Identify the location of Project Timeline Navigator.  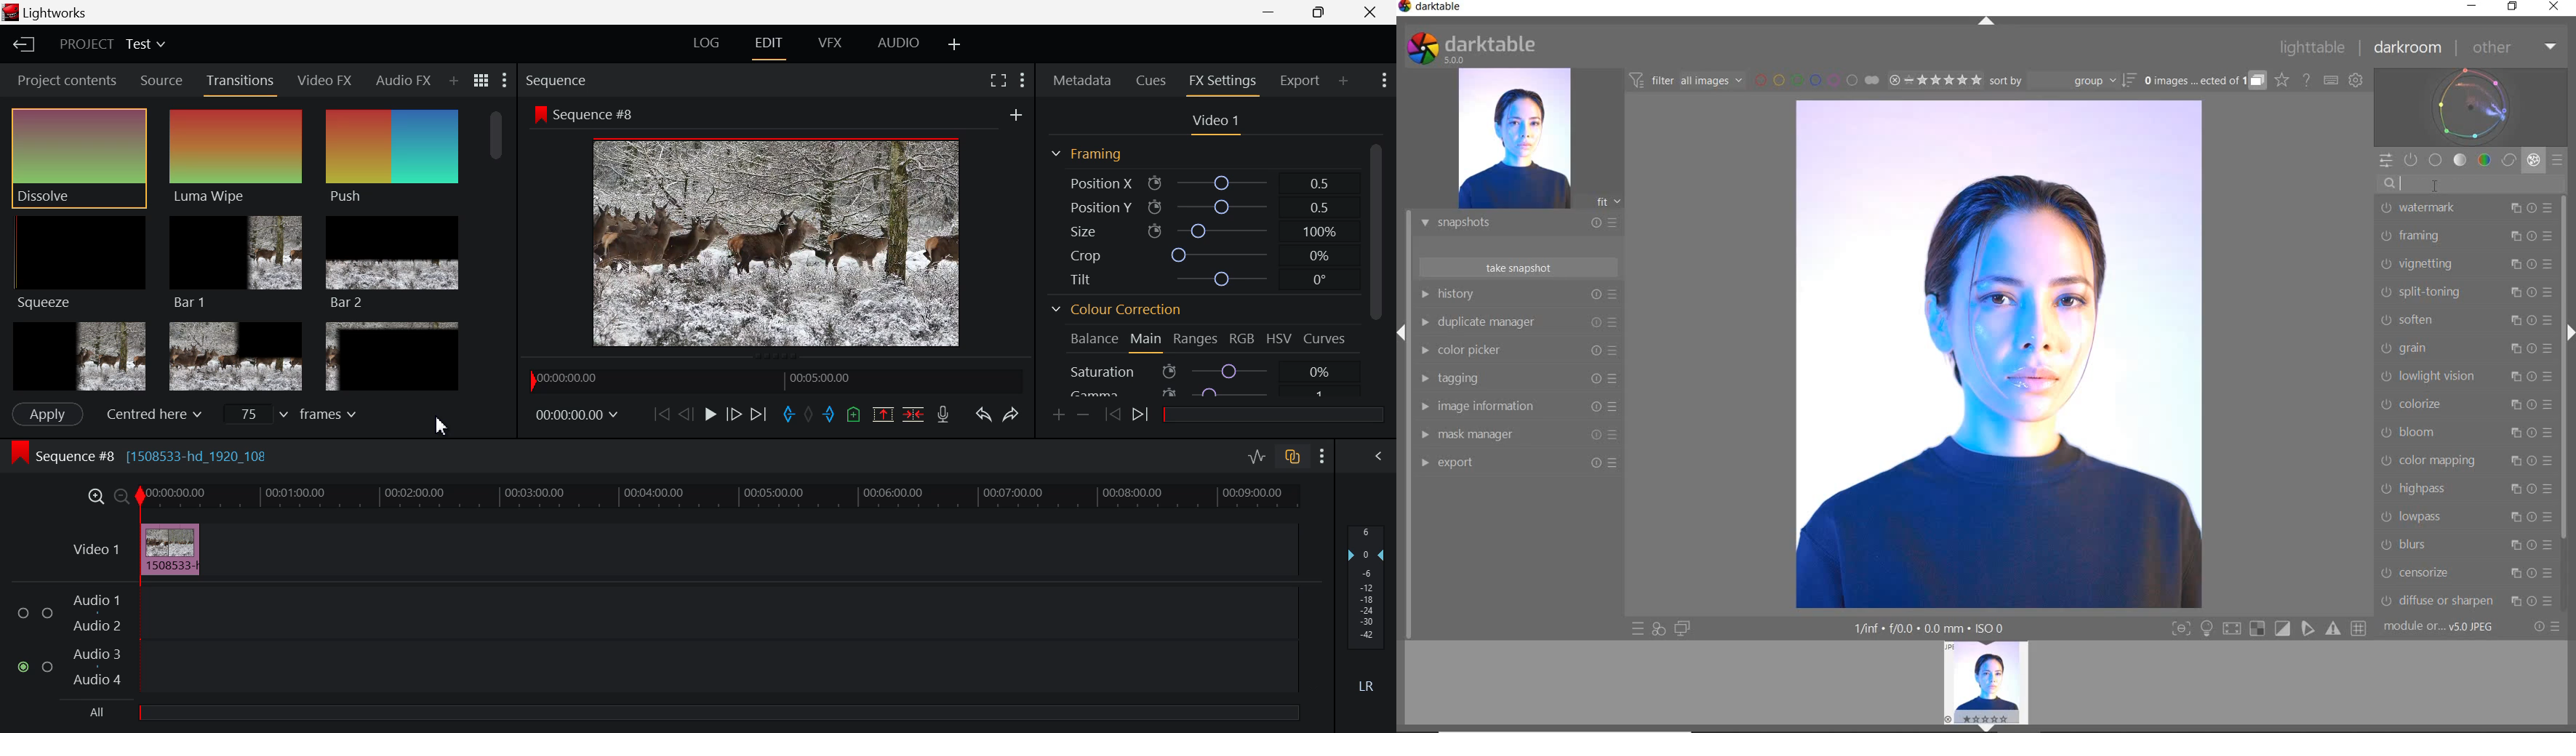
(772, 382).